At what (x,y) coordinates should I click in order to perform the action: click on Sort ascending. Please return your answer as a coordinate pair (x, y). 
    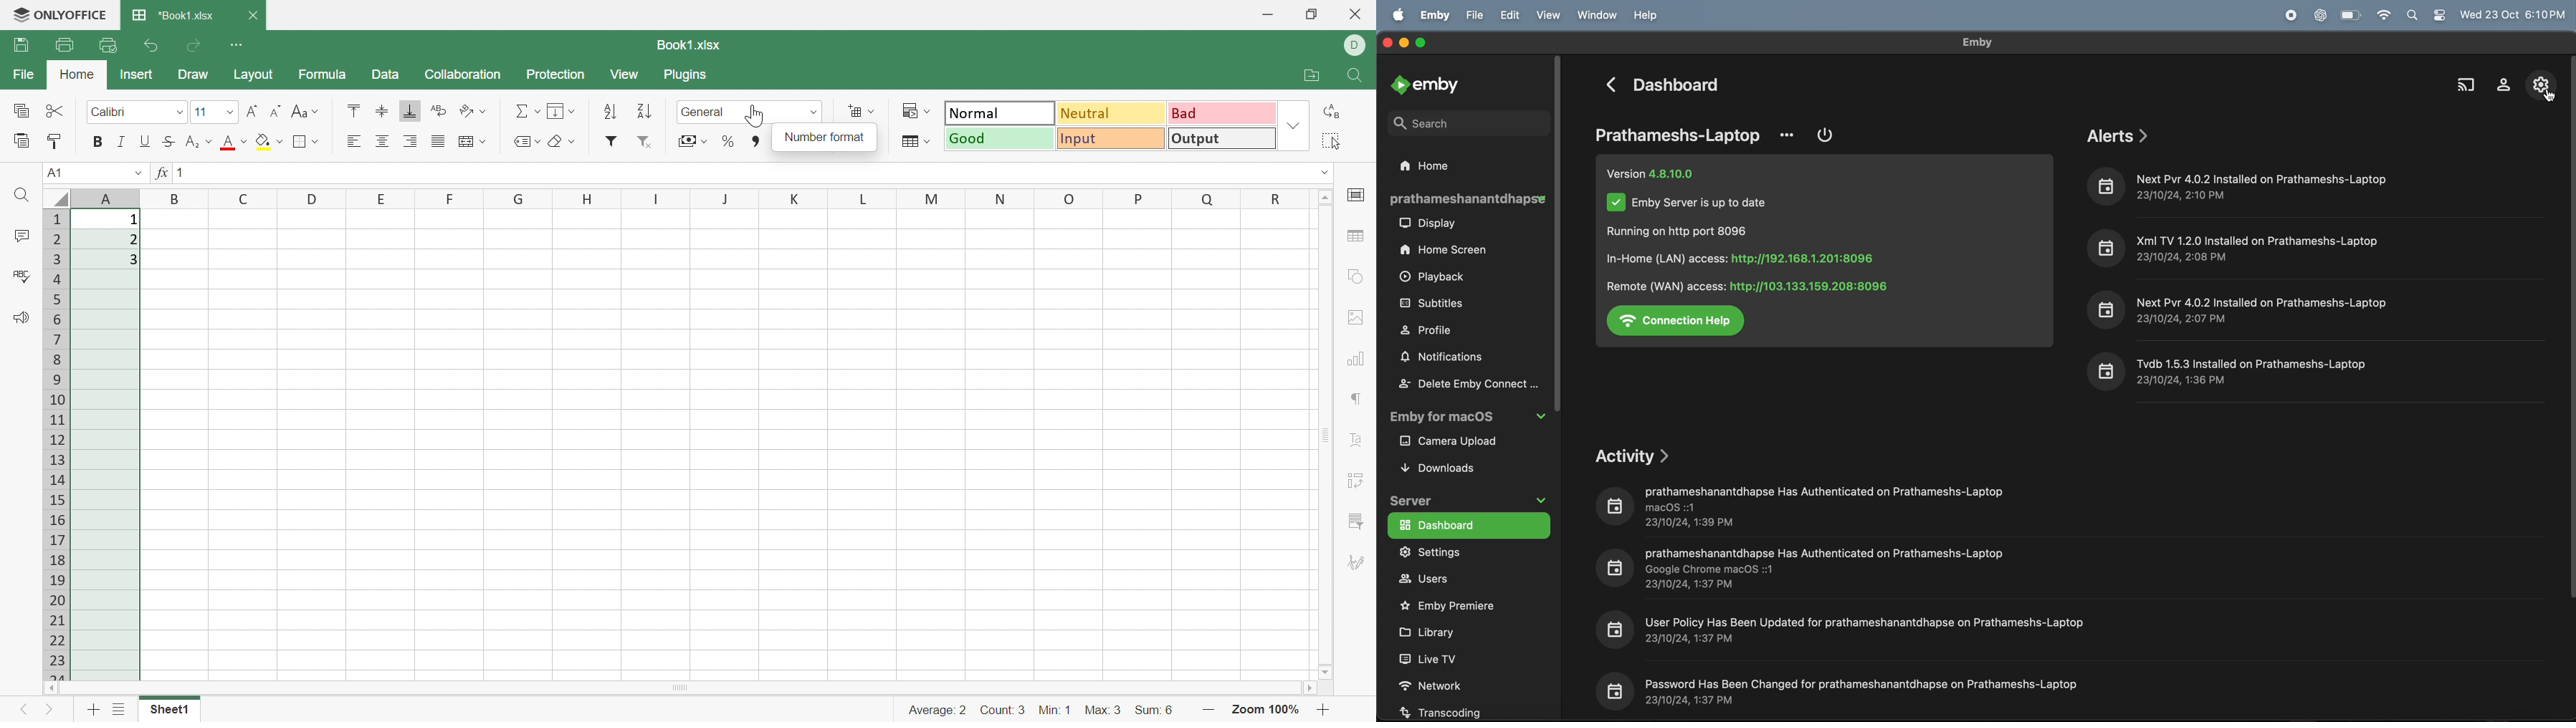
    Looking at the image, I should click on (613, 112).